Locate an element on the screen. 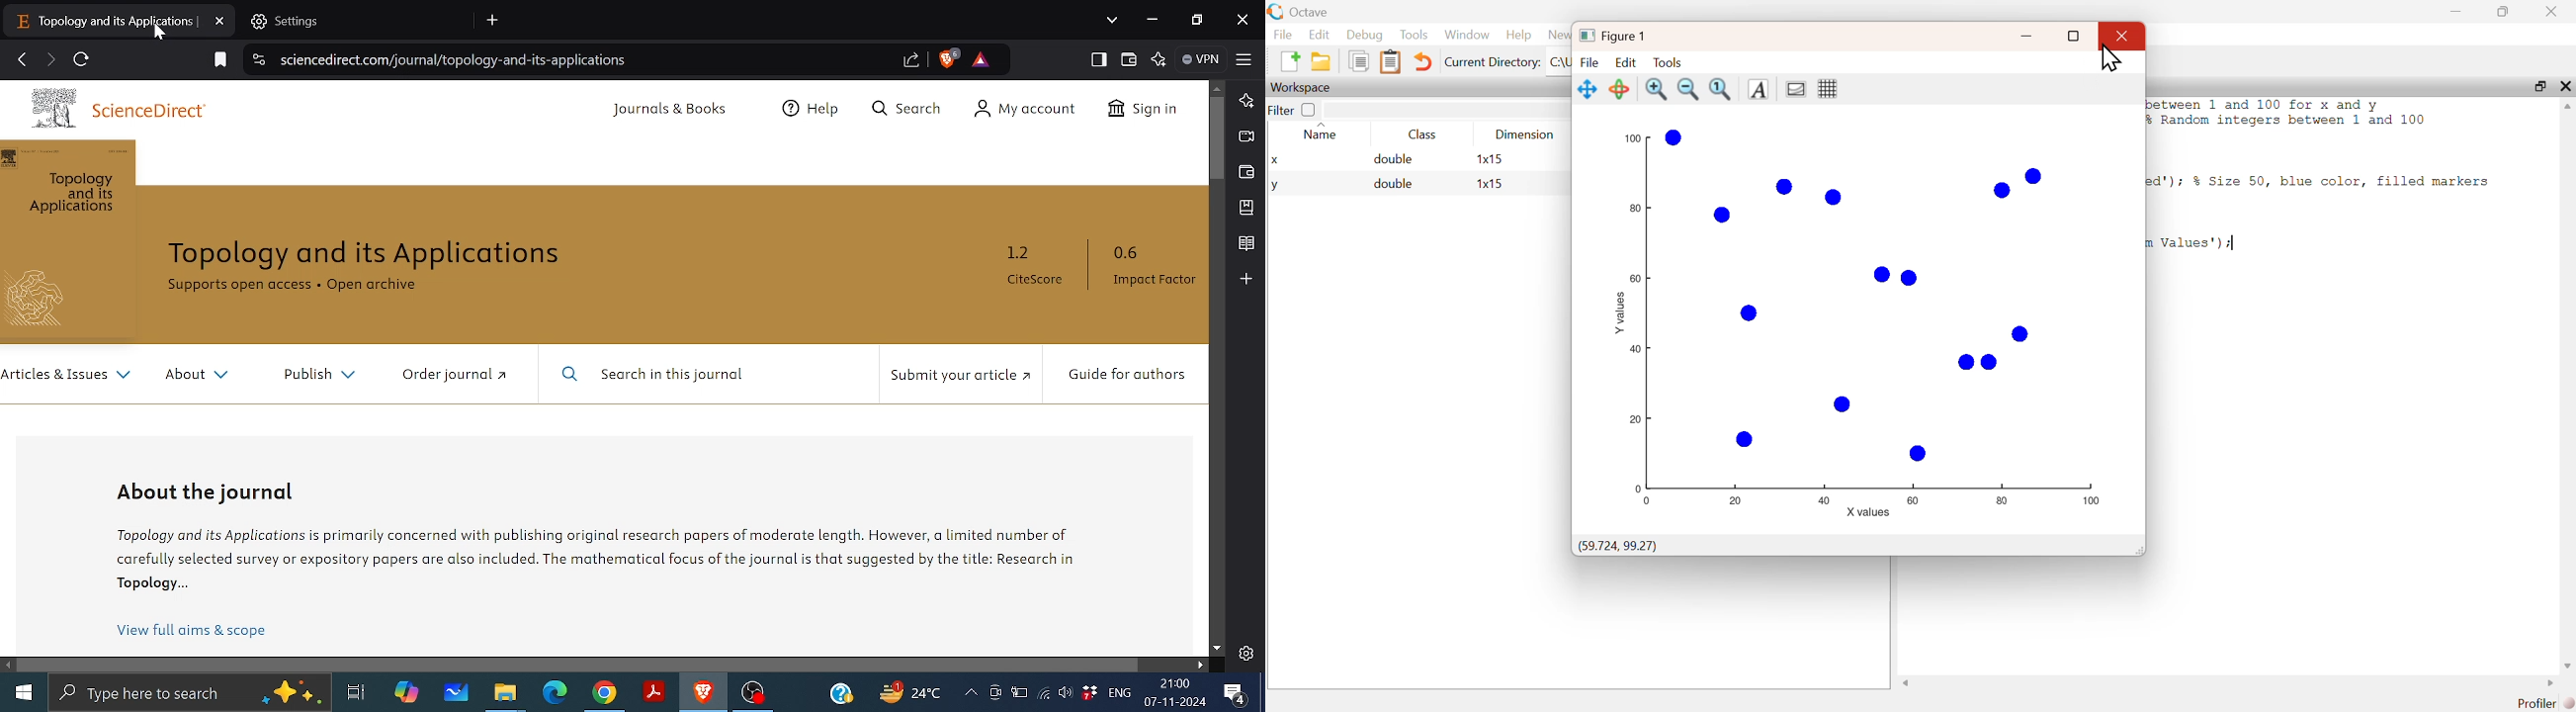 The height and width of the screenshot is (728, 2576). Clipboard is located at coordinates (1390, 62).